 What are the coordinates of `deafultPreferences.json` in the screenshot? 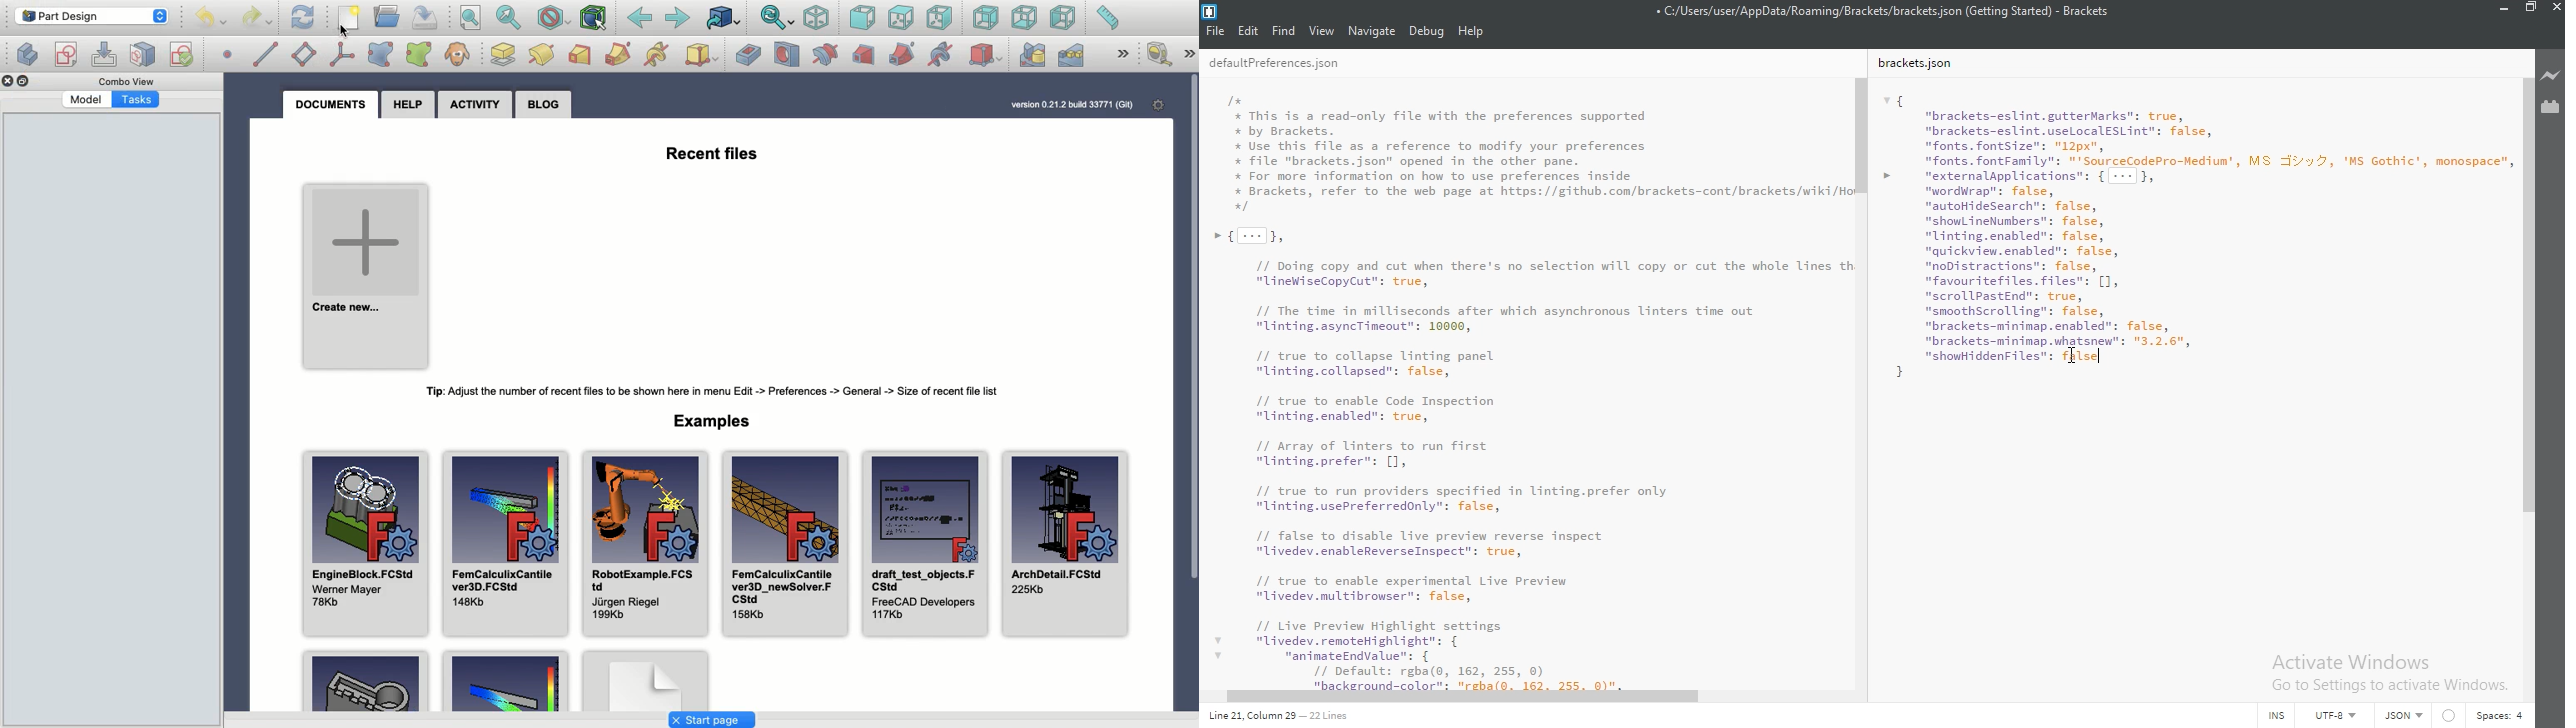 It's located at (1275, 63).